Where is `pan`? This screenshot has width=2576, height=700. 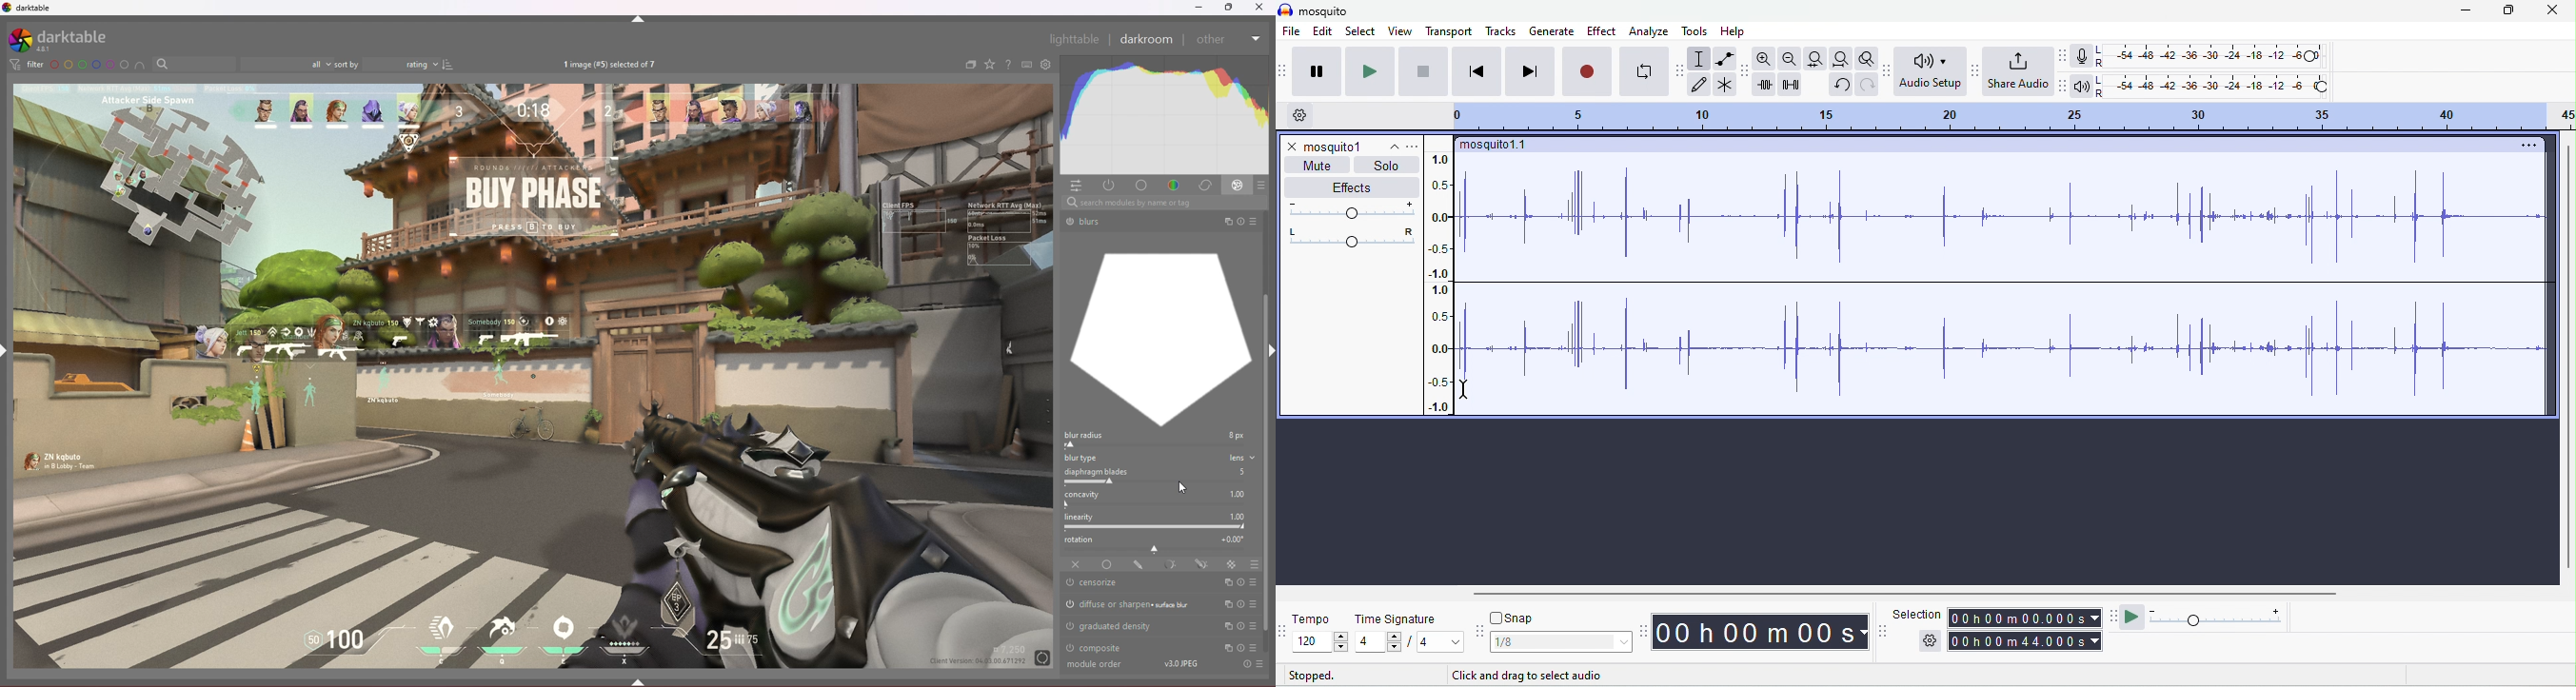 pan is located at coordinates (1348, 237).